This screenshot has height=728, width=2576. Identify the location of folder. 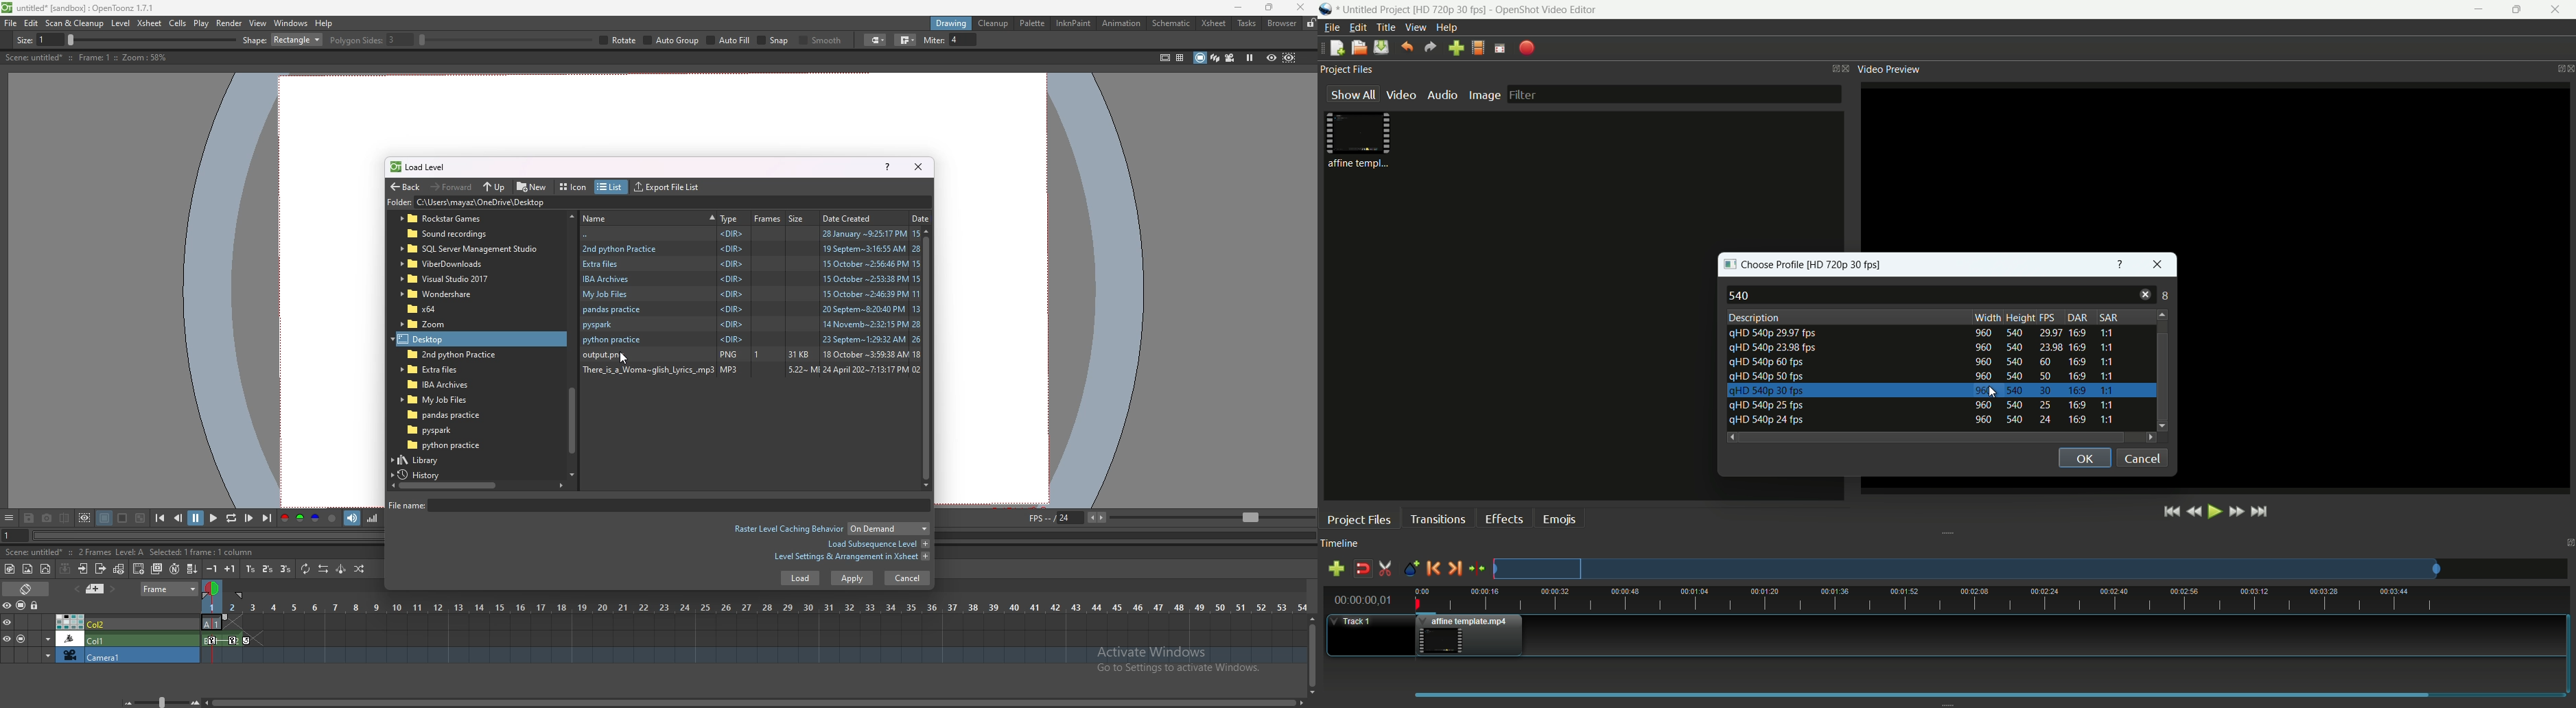
(750, 279).